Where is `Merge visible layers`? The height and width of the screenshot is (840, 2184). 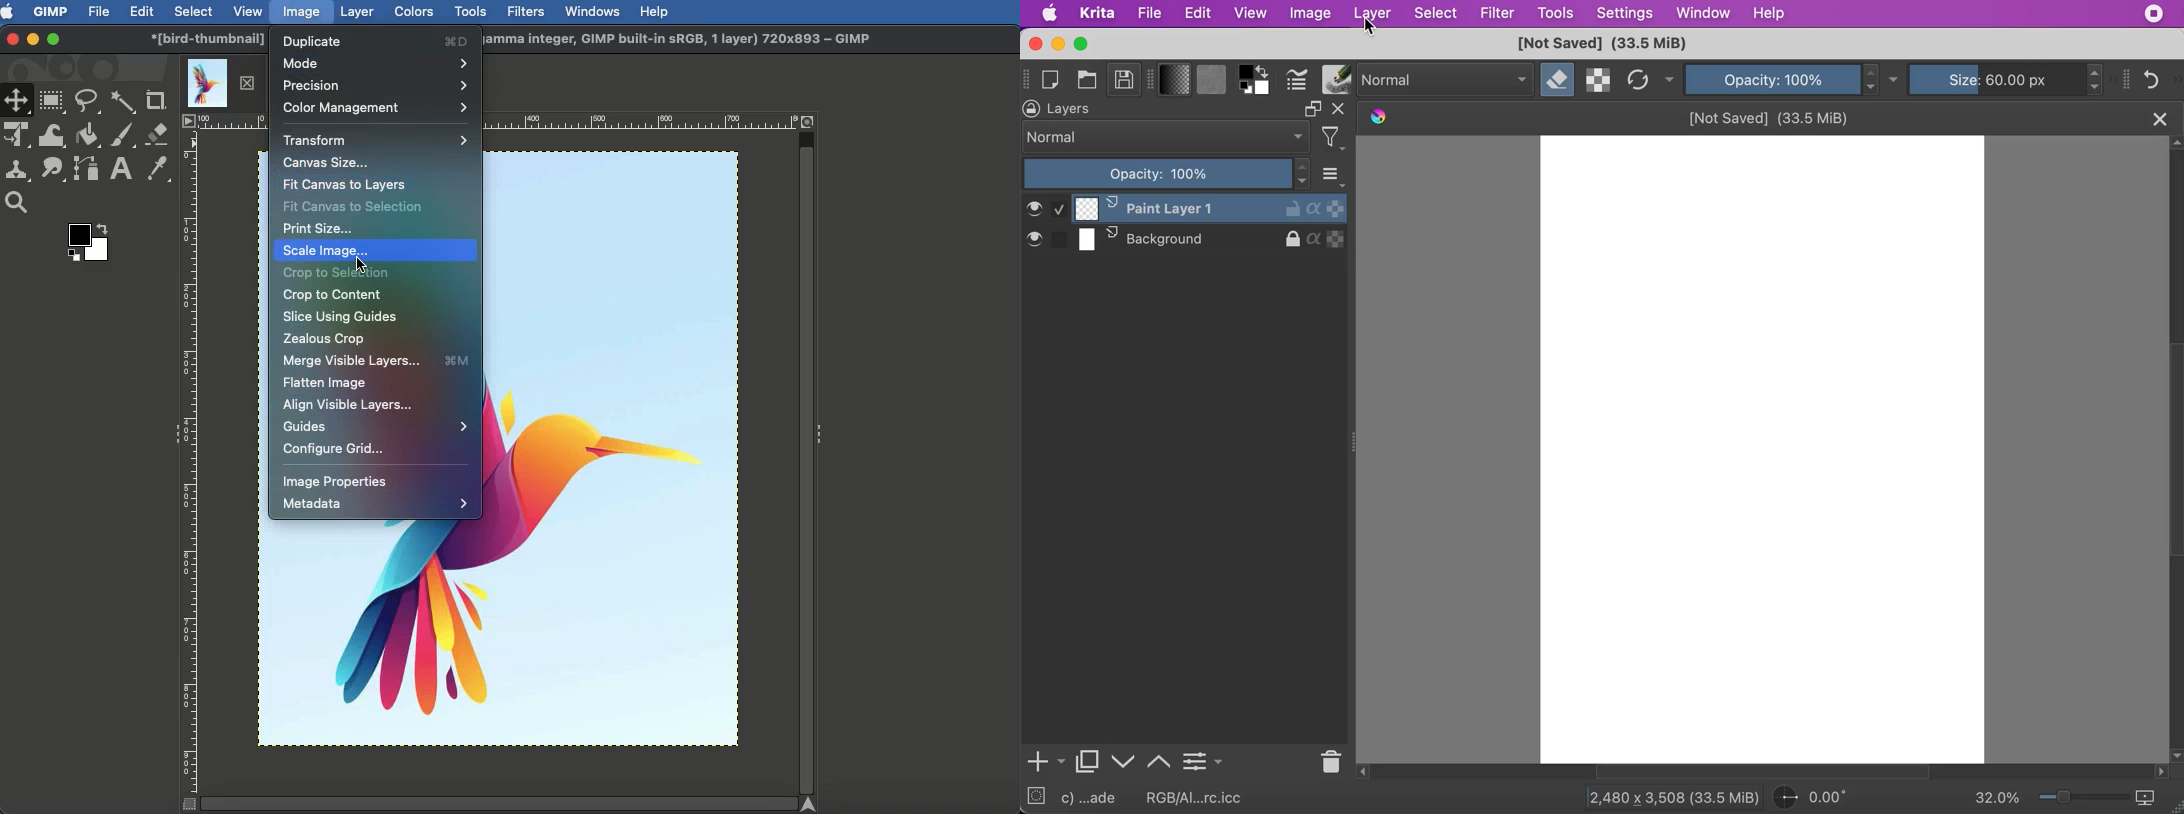 Merge visible layers is located at coordinates (380, 362).